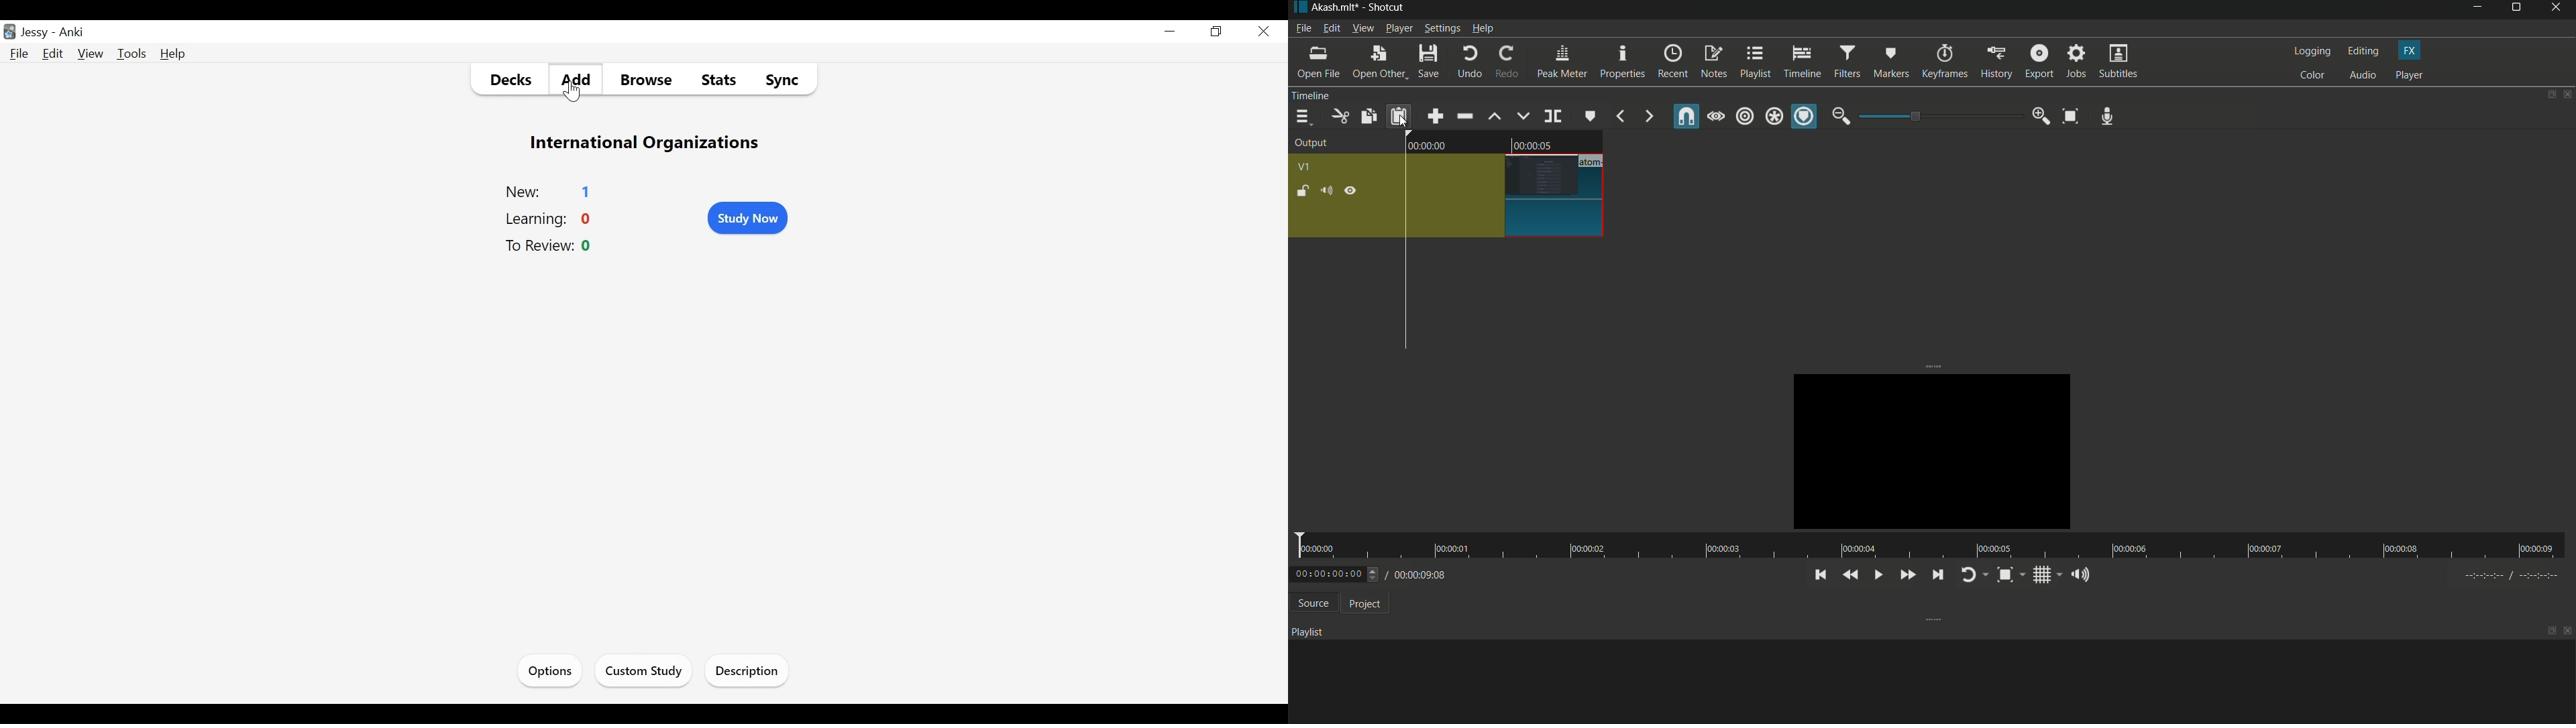 The height and width of the screenshot is (728, 2576). What do you see at coordinates (1310, 603) in the screenshot?
I see `source` at bounding box center [1310, 603].